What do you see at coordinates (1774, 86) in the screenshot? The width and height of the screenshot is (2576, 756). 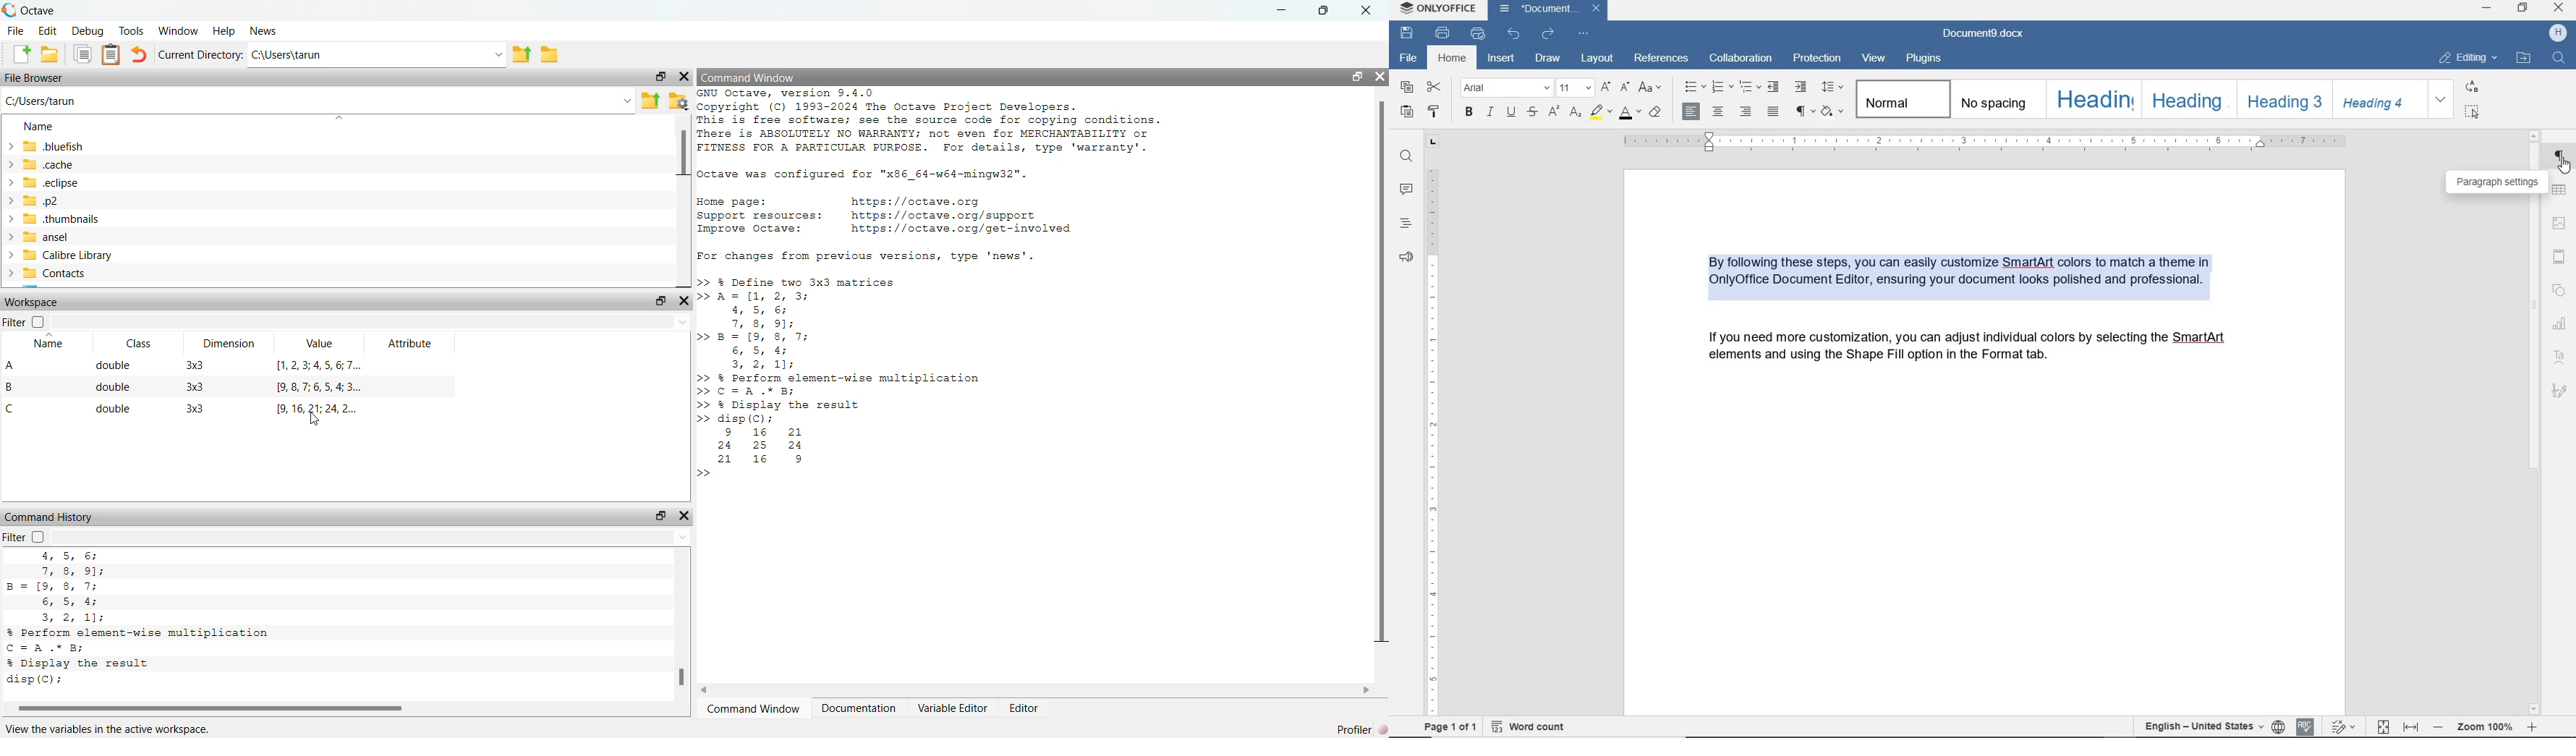 I see `decrease indent` at bounding box center [1774, 86].